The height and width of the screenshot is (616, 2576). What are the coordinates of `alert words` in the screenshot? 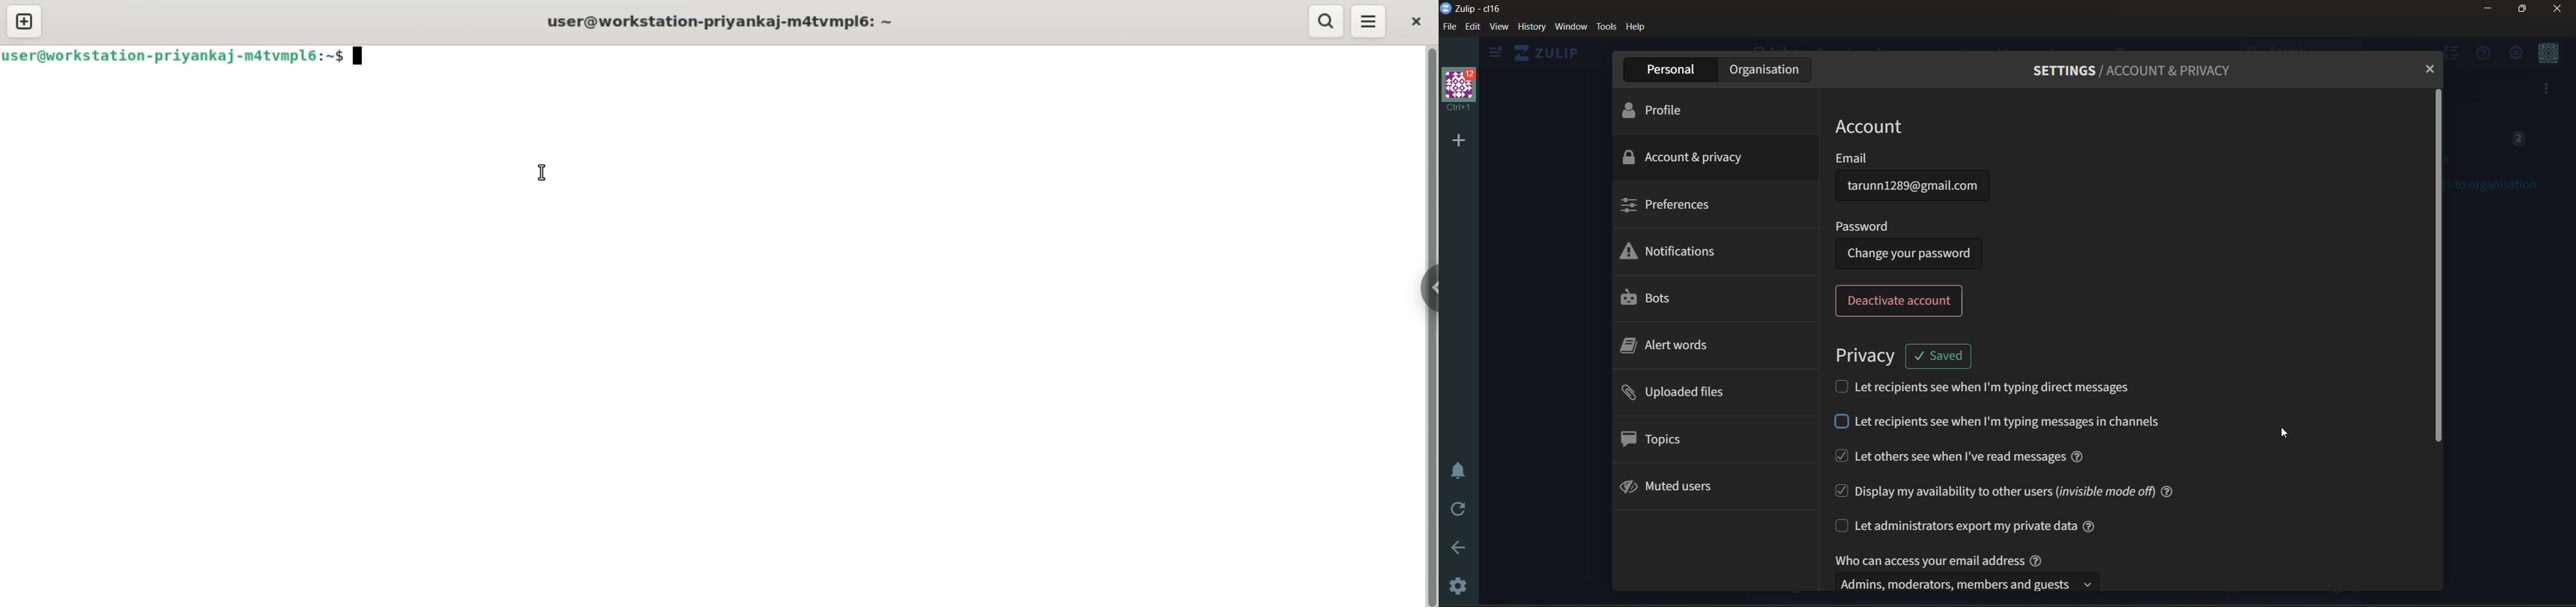 It's located at (1679, 348).